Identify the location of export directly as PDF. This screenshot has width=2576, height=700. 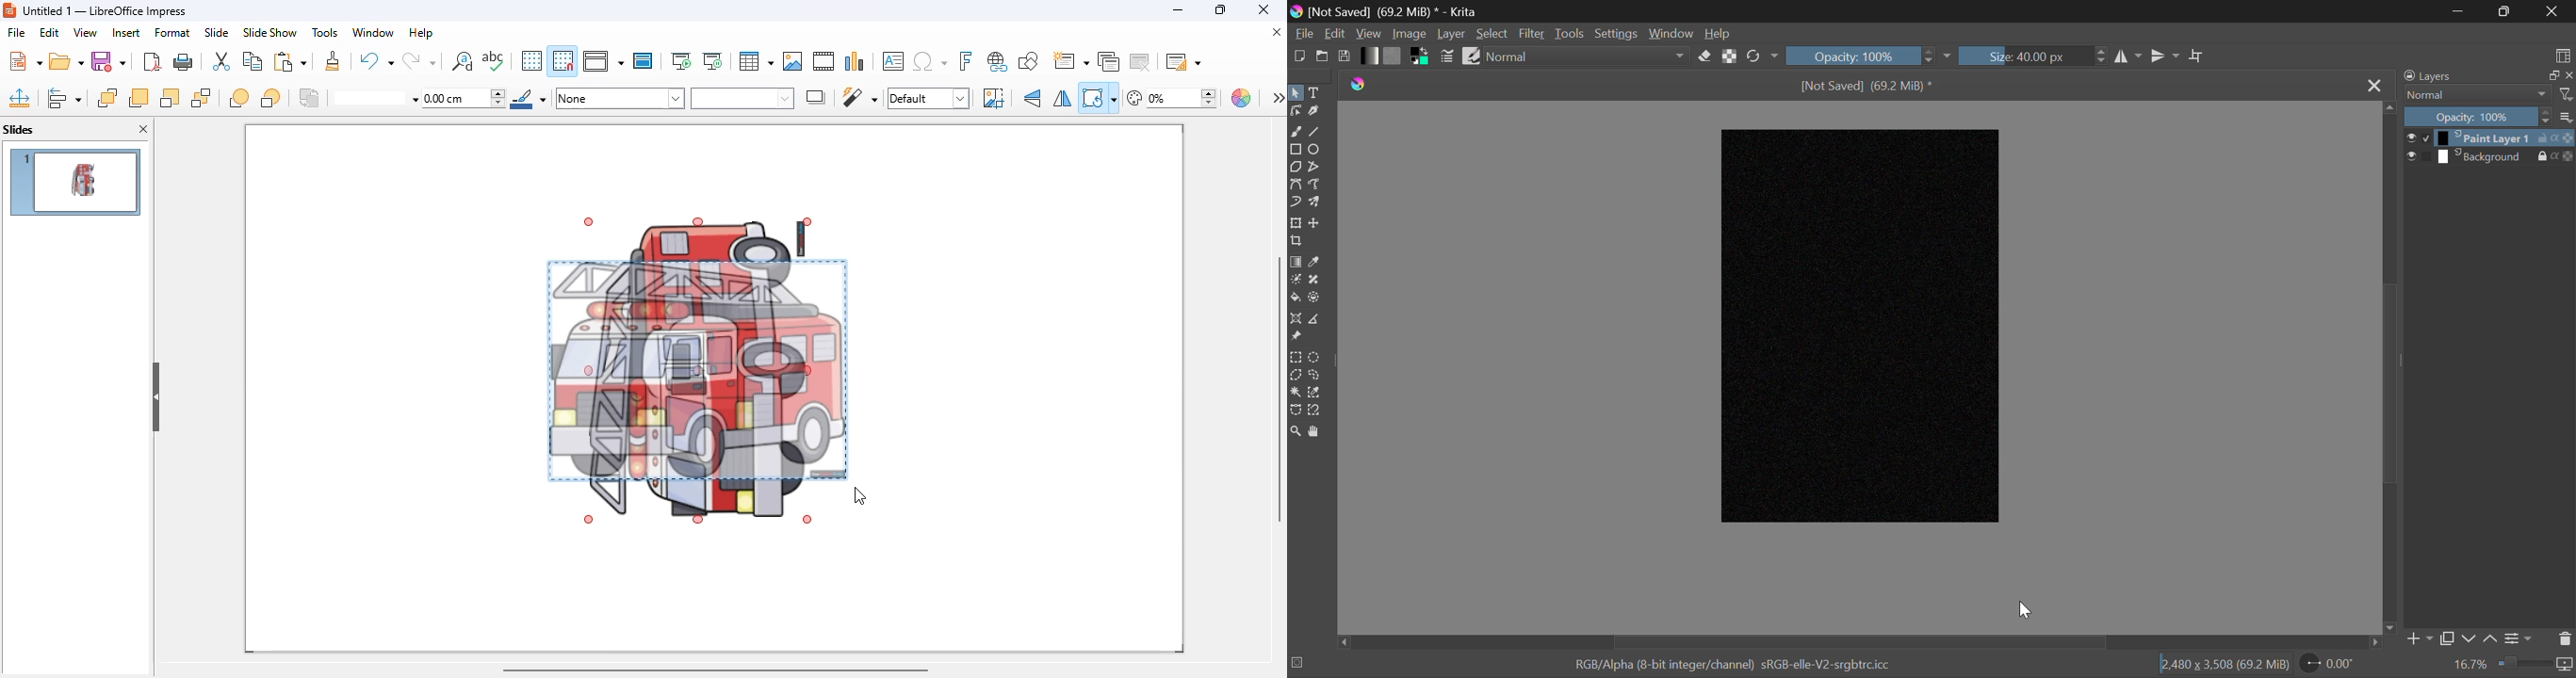
(152, 61).